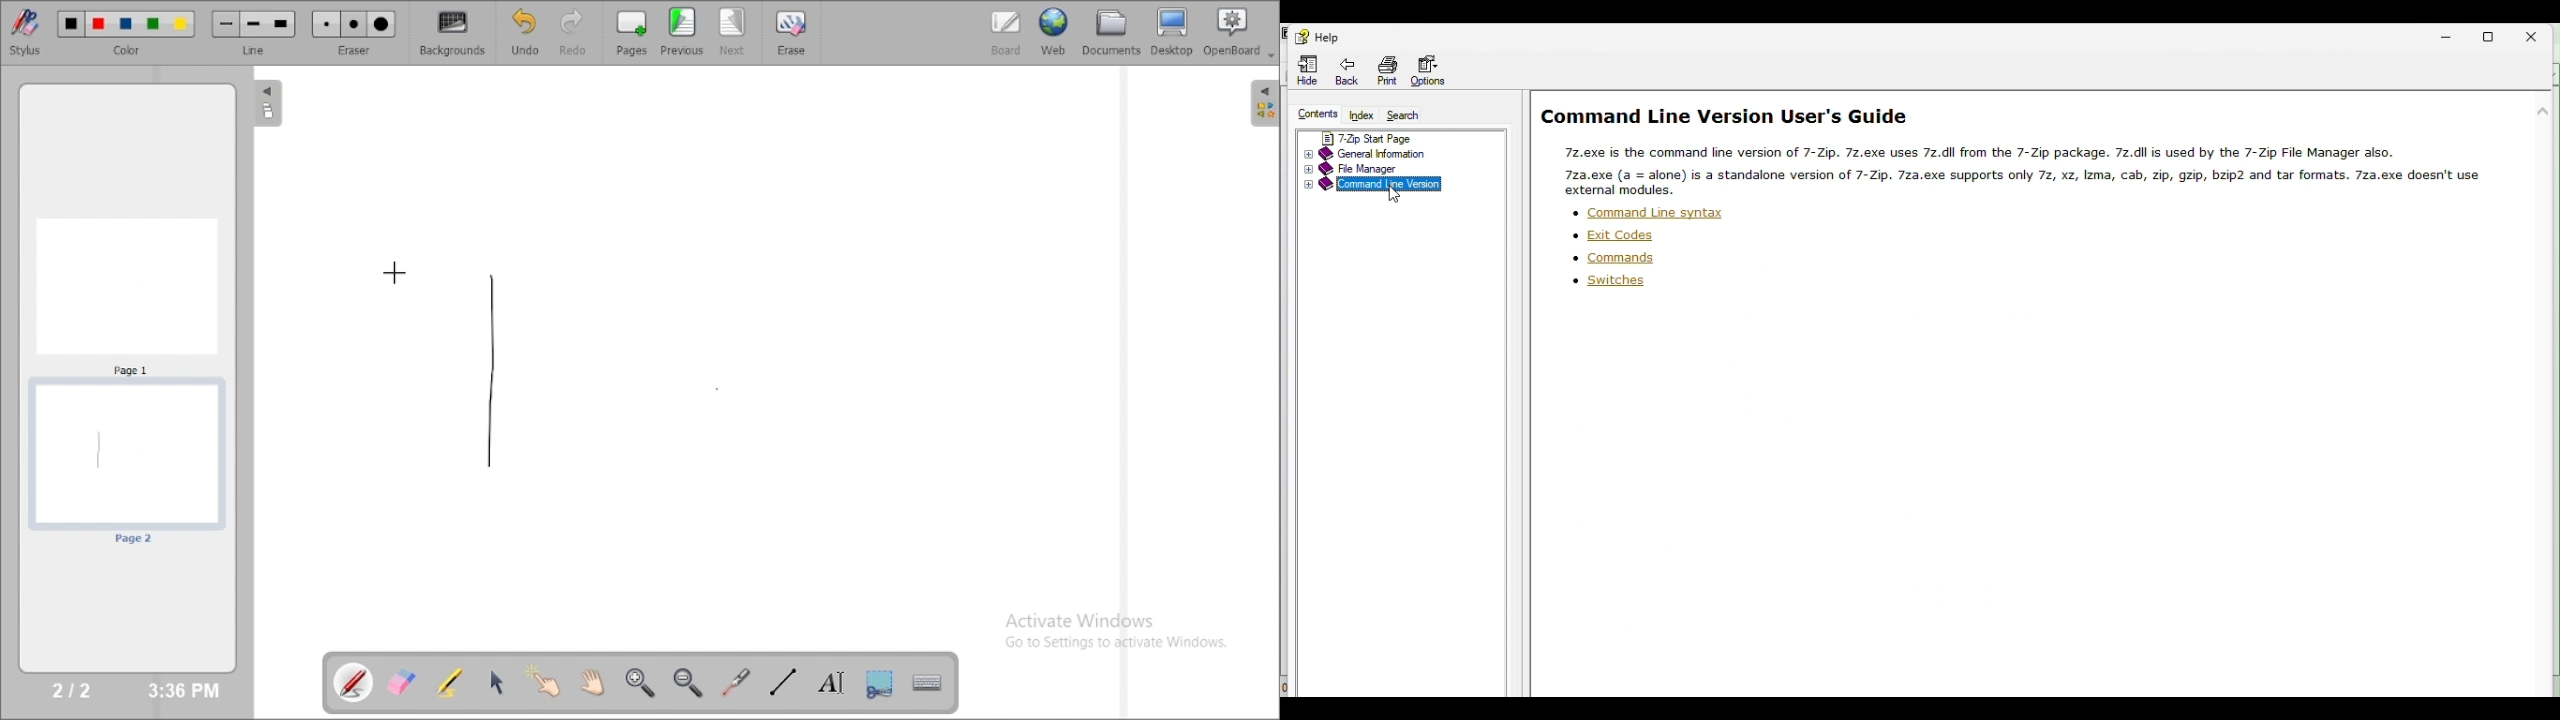  I want to click on Help, so click(1323, 36).